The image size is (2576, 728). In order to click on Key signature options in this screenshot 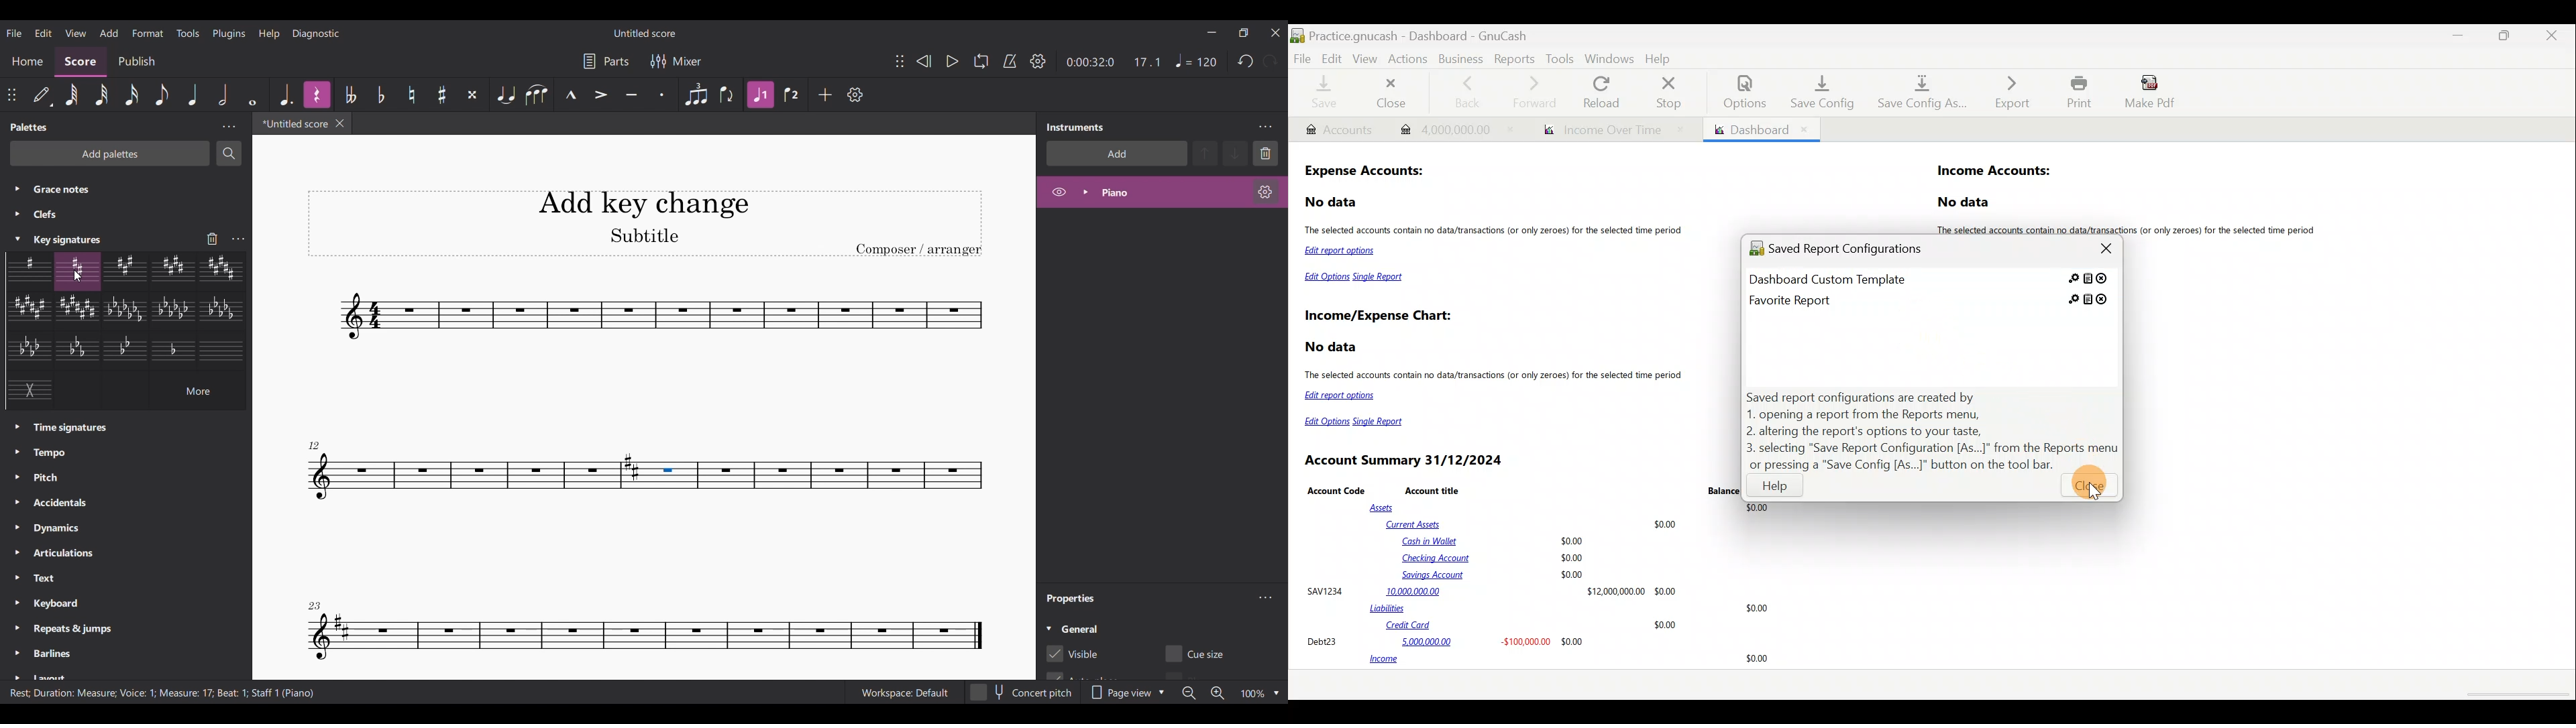, I will do `click(138, 353)`.